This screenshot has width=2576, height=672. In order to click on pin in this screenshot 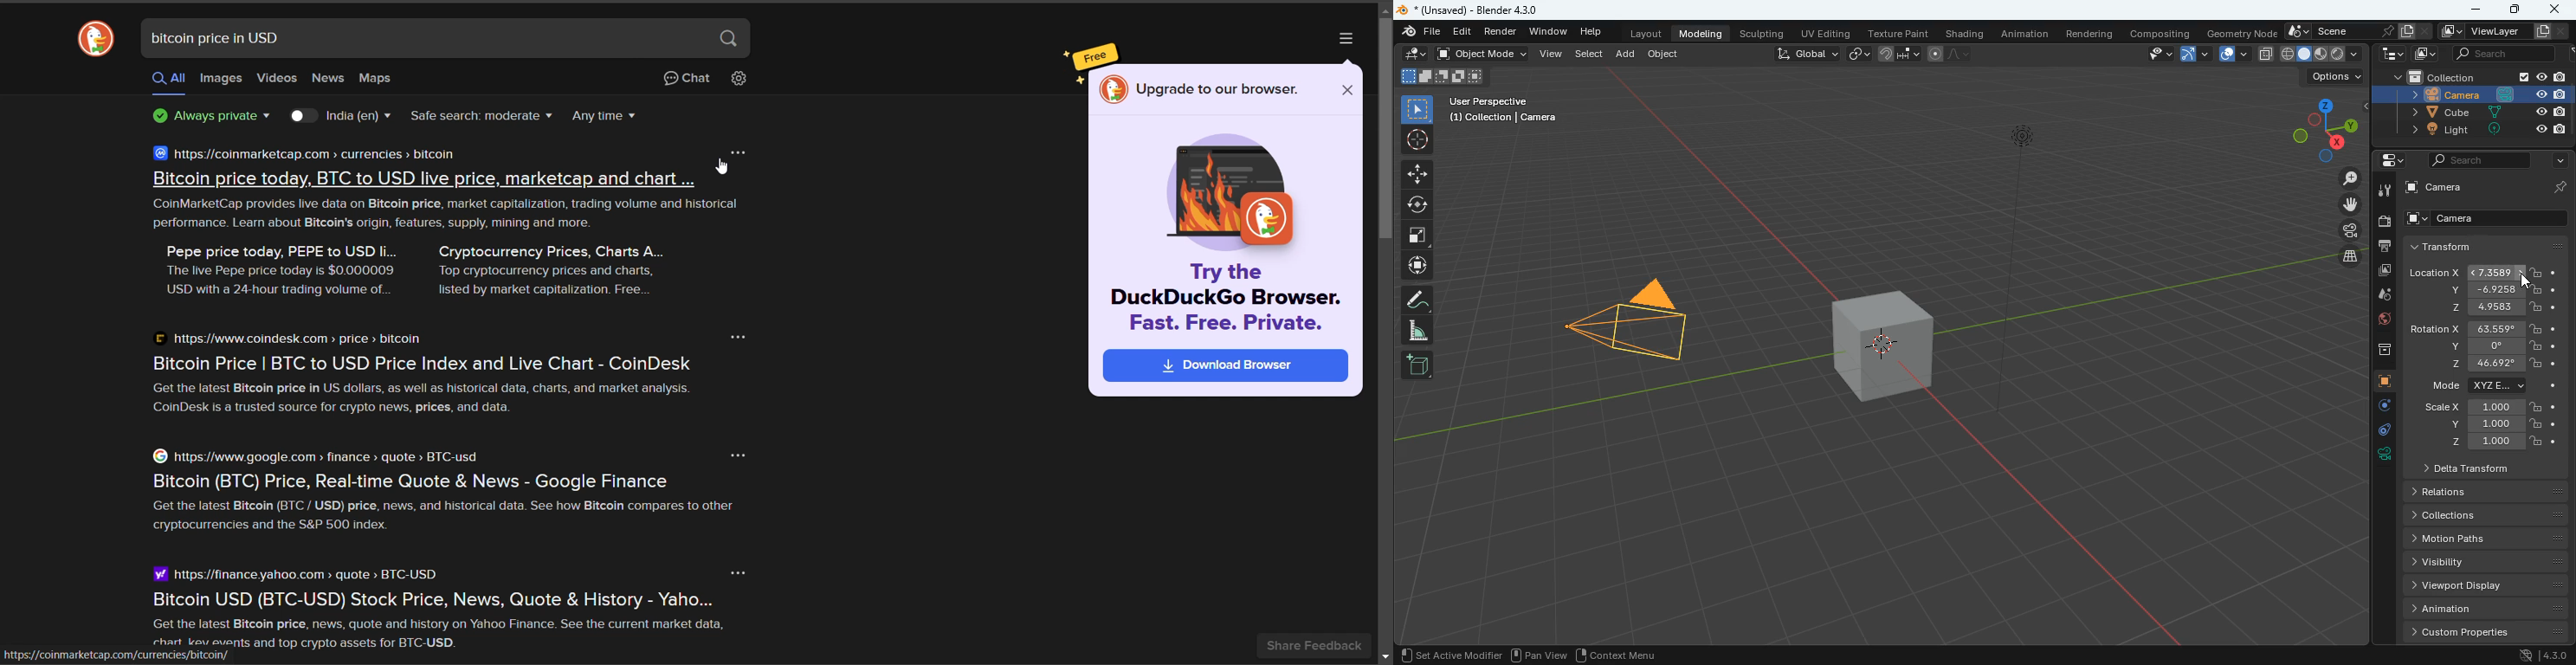, I will do `click(2561, 189)`.